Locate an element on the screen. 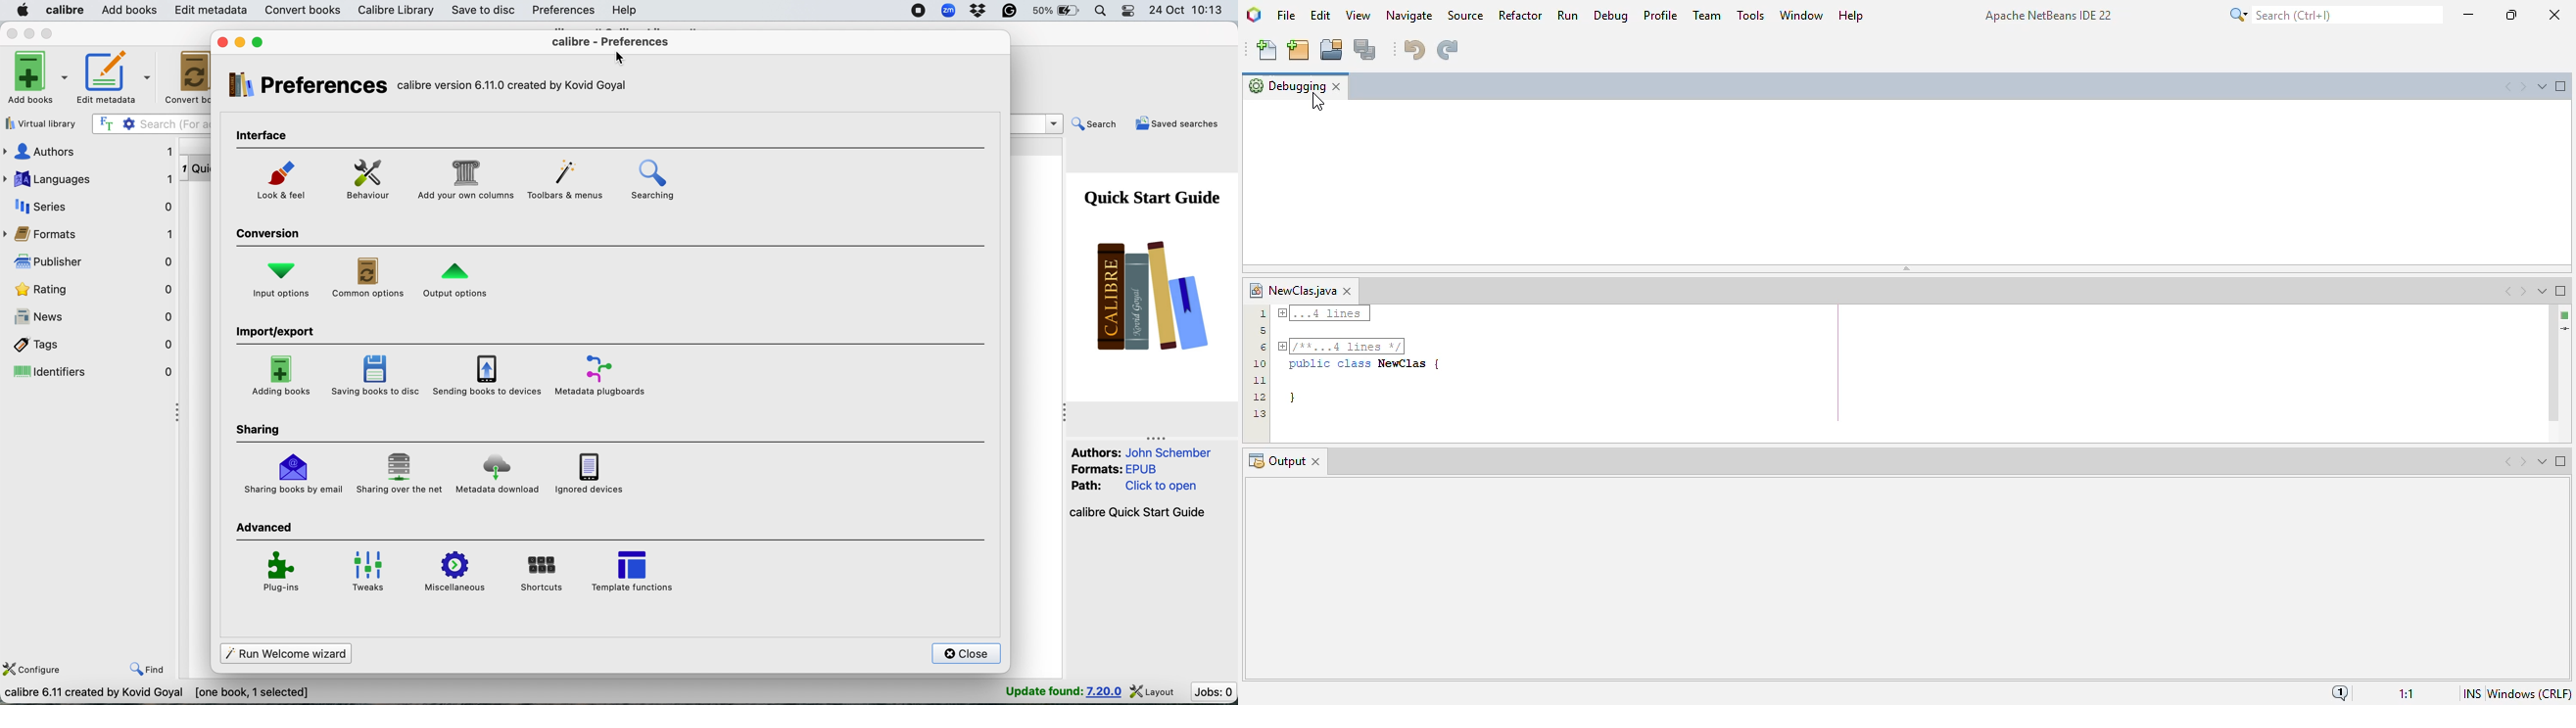 This screenshot has height=728, width=2576. interface is located at coordinates (269, 135).